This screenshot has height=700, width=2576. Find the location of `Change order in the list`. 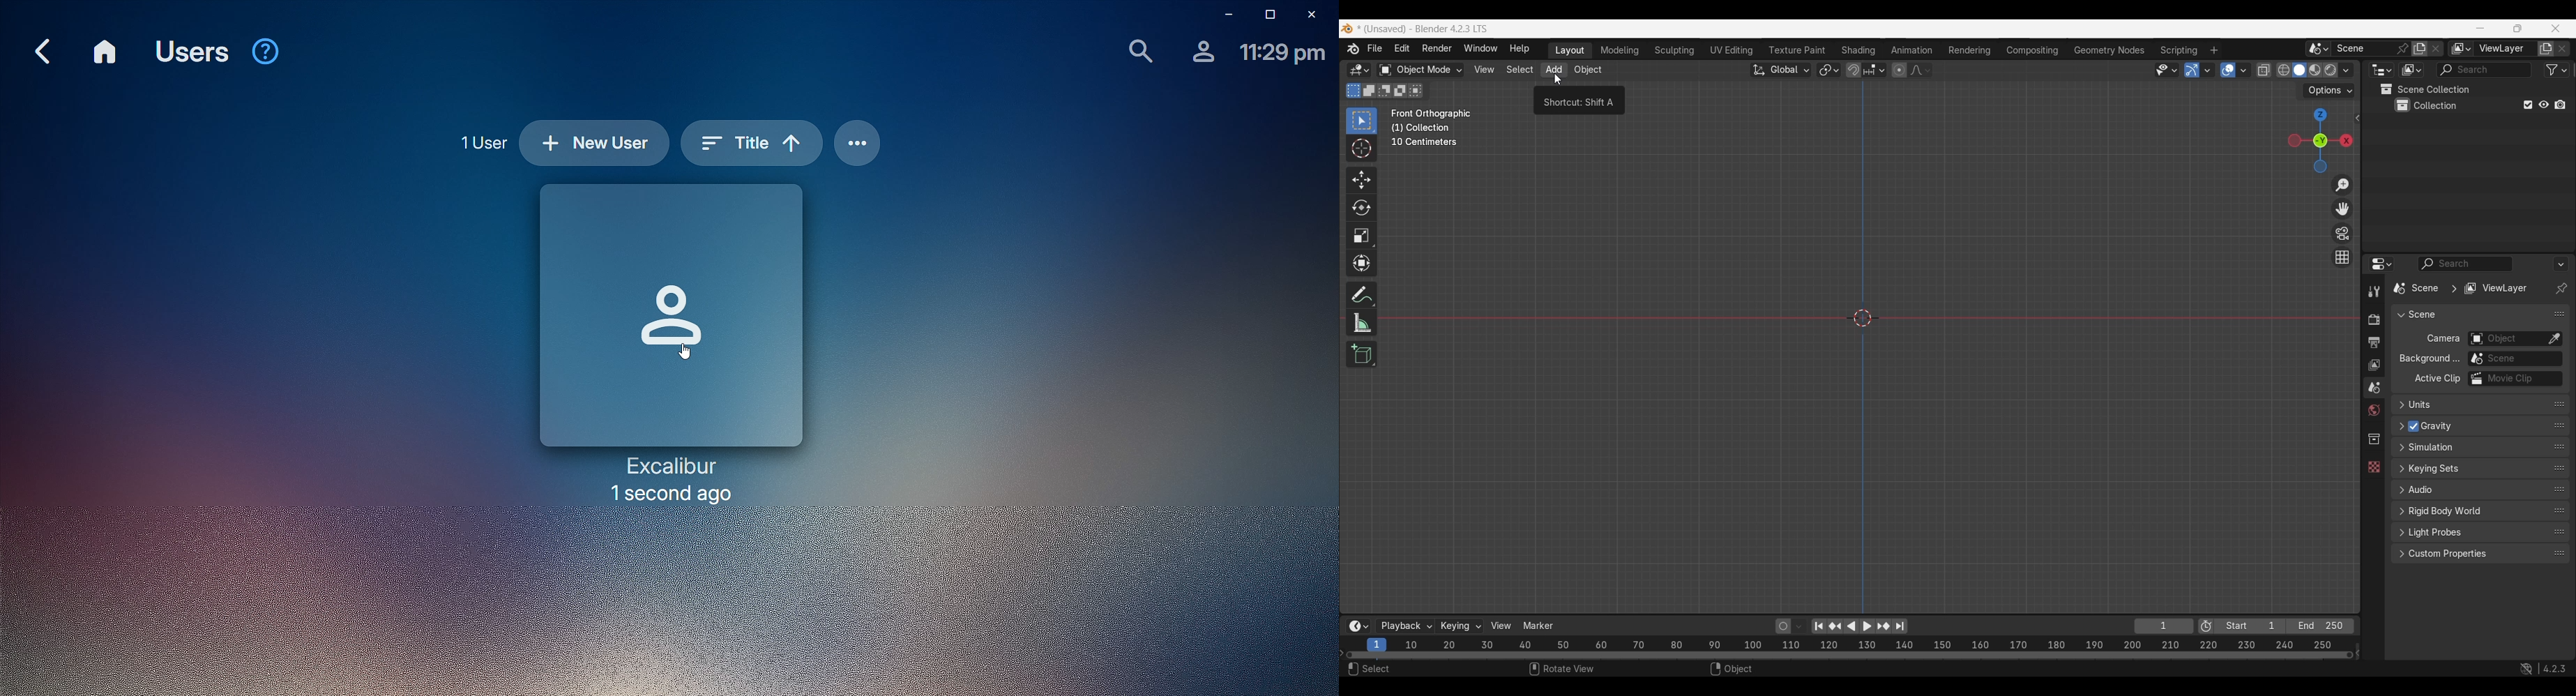

Change order in the list is located at coordinates (2559, 469).